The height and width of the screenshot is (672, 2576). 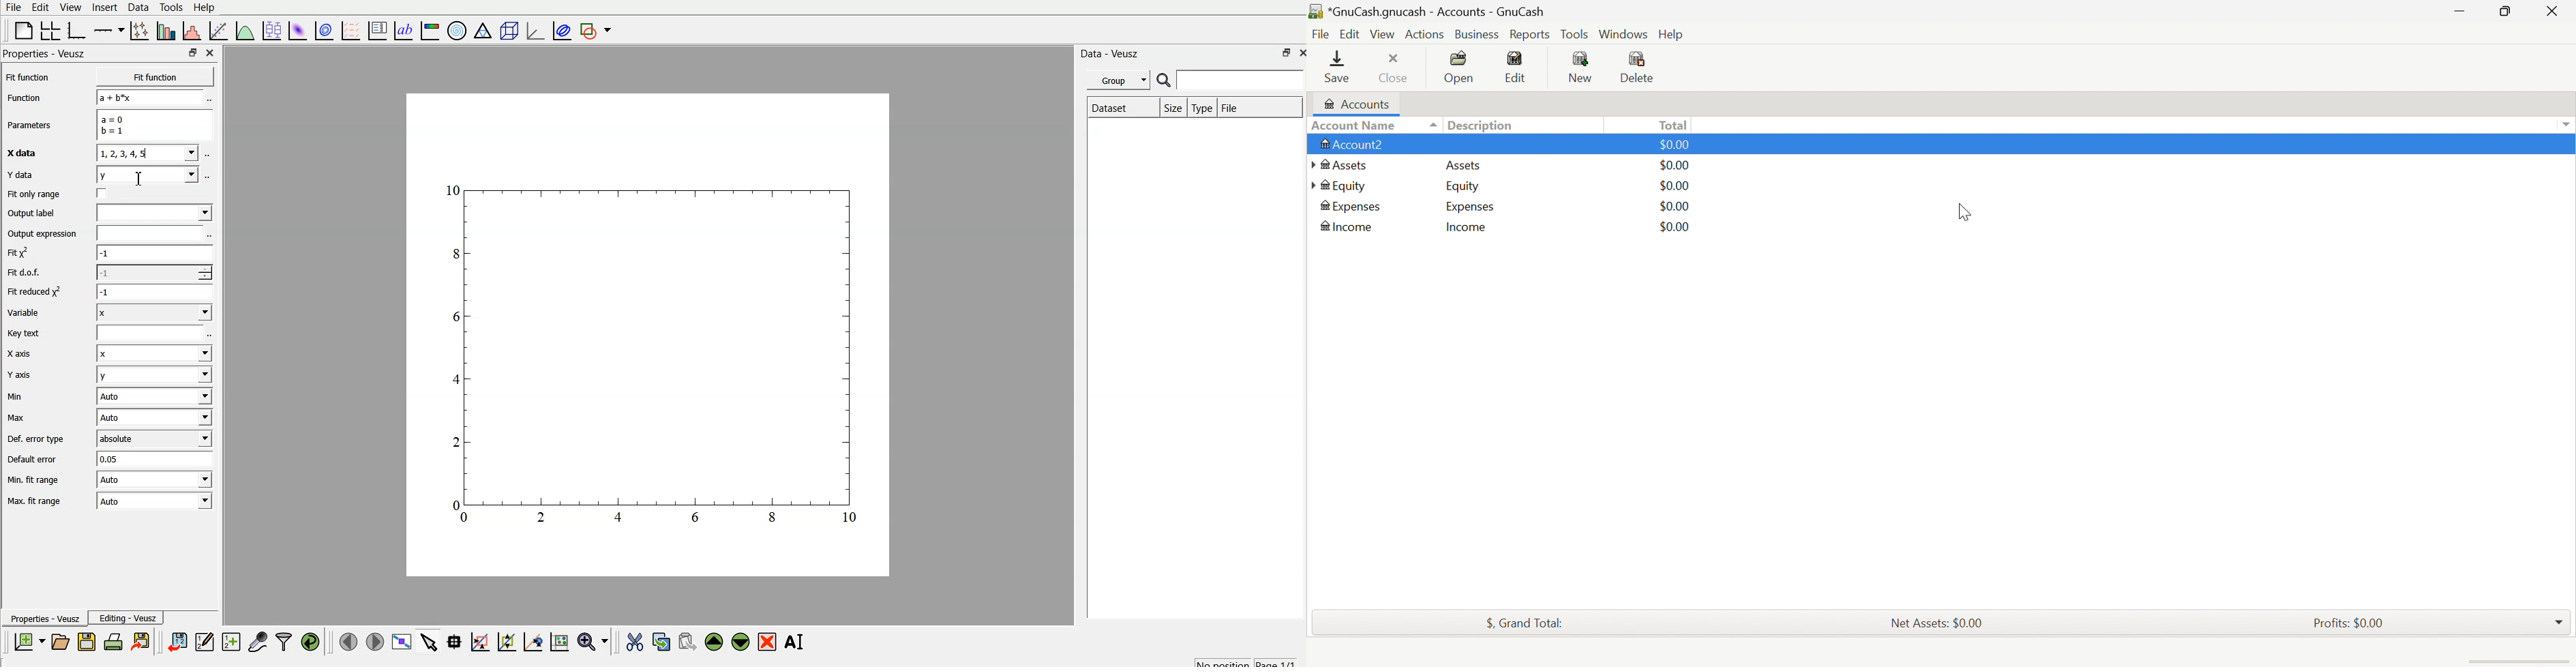 I want to click on <I, so click(x=153, y=313).